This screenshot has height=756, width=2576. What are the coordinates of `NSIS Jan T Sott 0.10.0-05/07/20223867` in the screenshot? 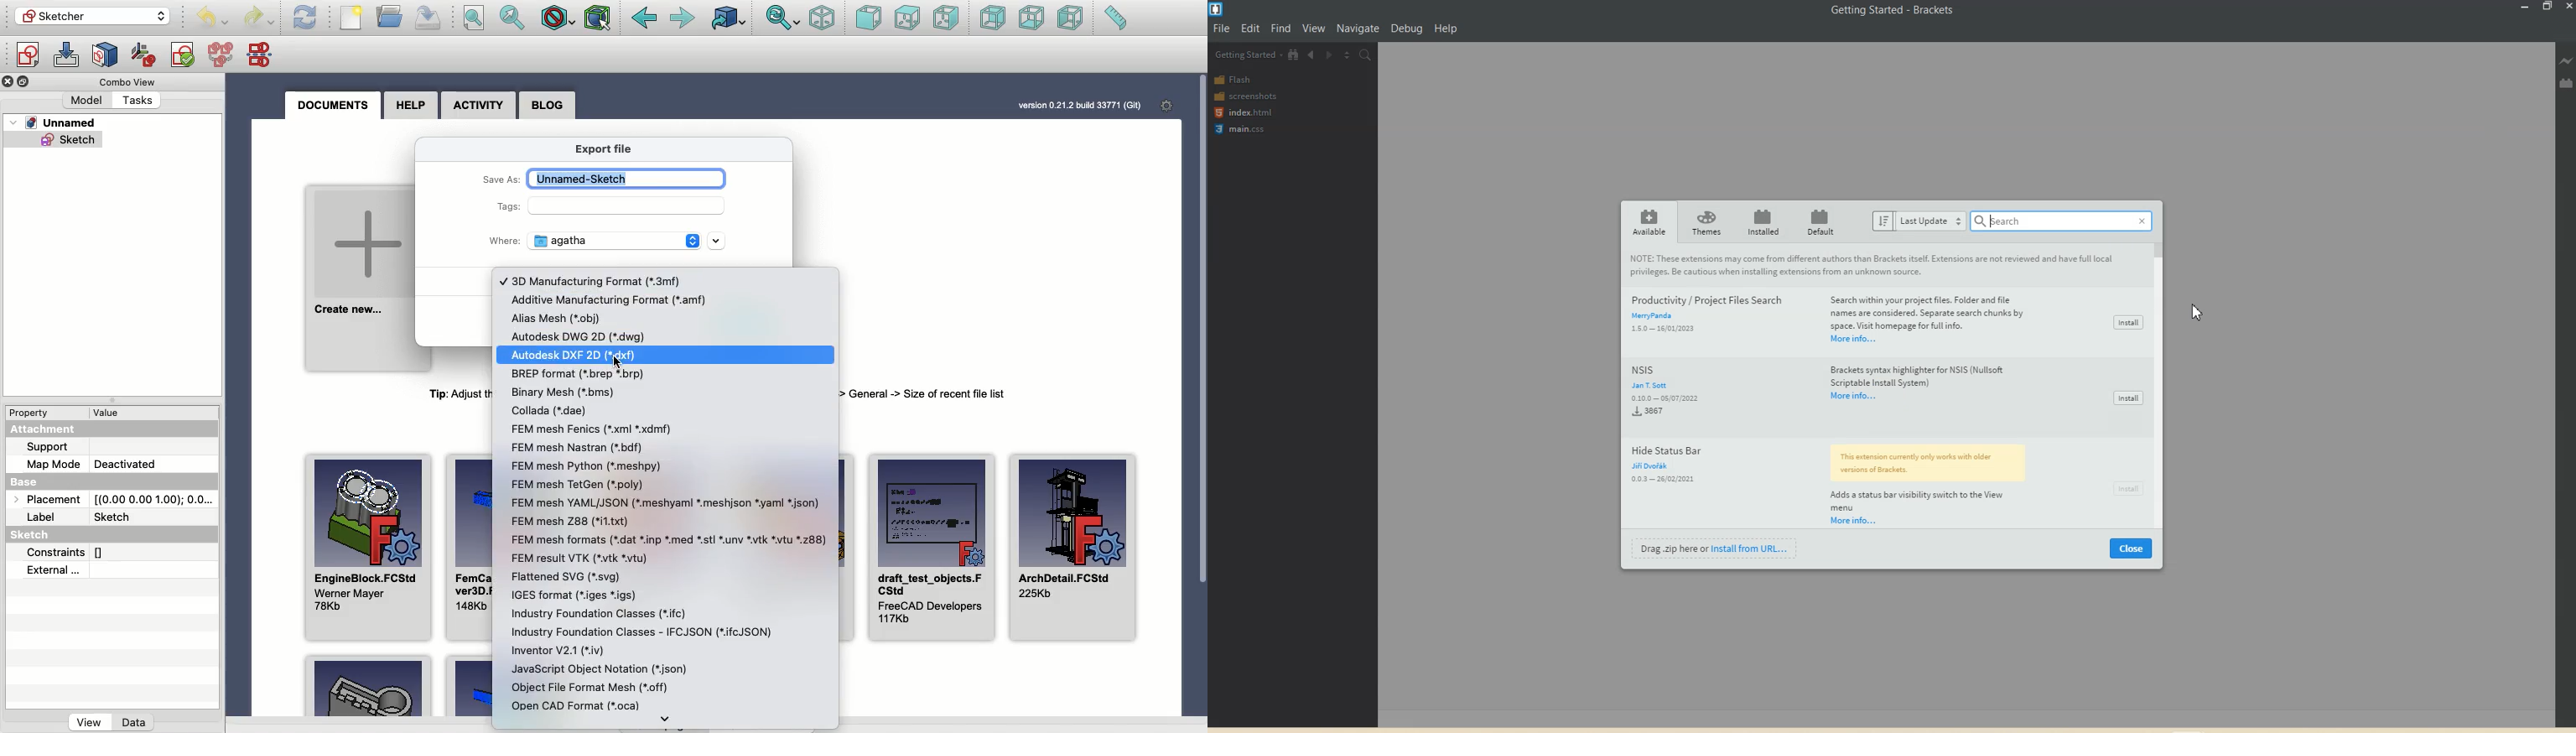 It's located at (1667, 391).